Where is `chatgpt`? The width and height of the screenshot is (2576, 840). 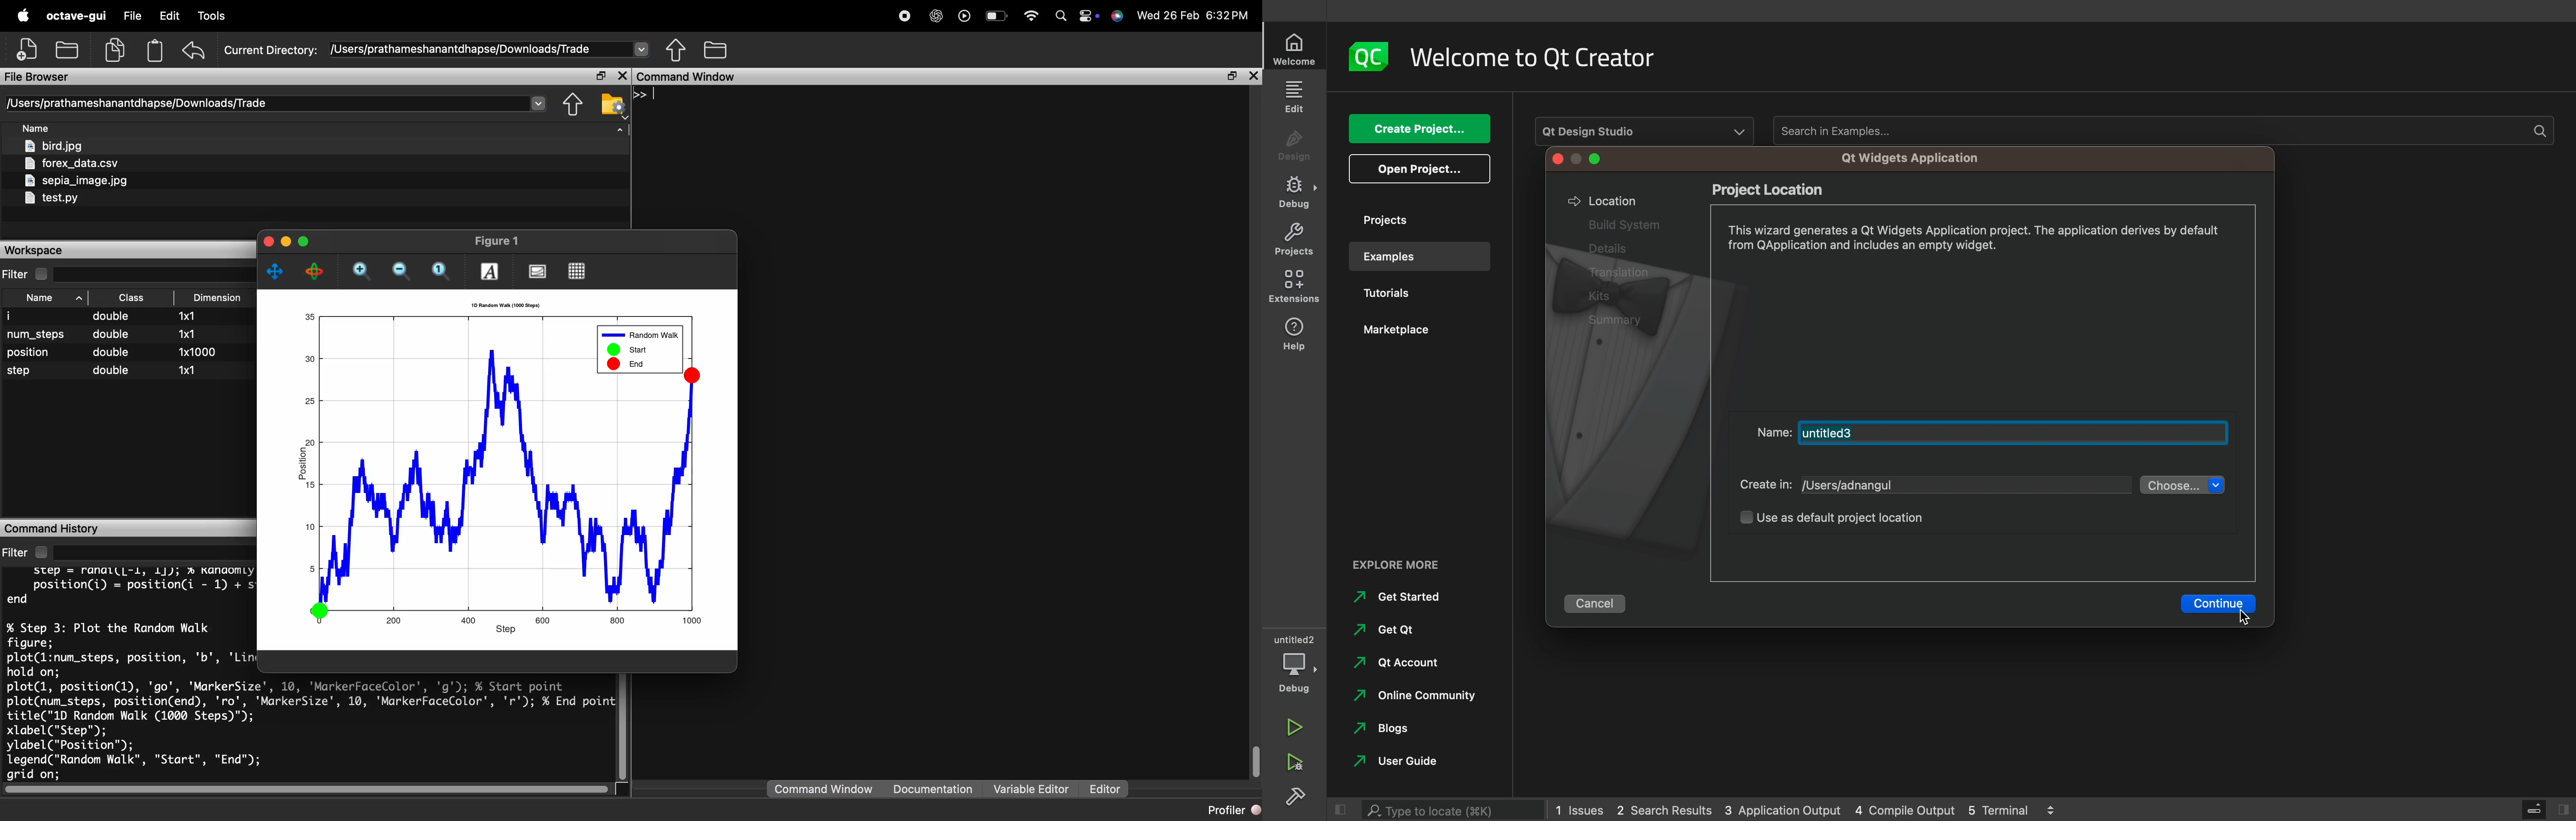 chatgpt is located at coordinates (936, 16).